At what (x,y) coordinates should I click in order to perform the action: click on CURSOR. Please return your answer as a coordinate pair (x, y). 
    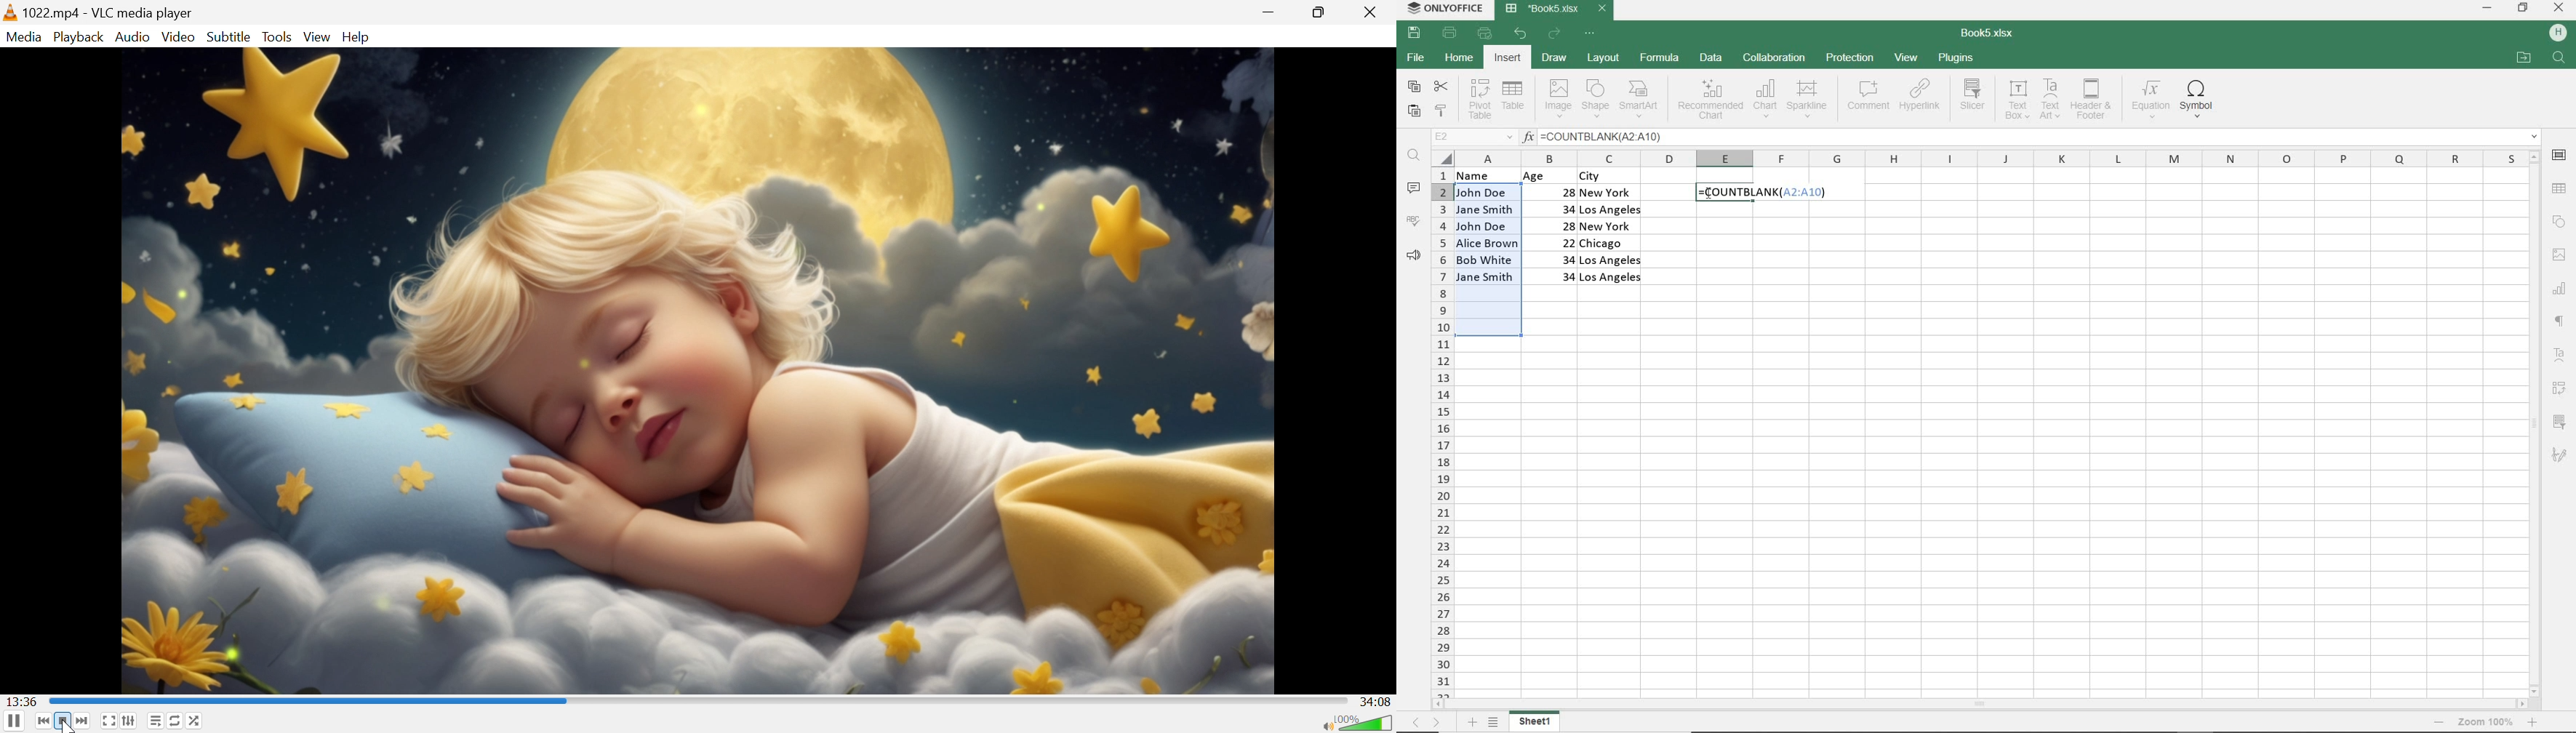
    Looking at the image, I should click on (1710, 194).